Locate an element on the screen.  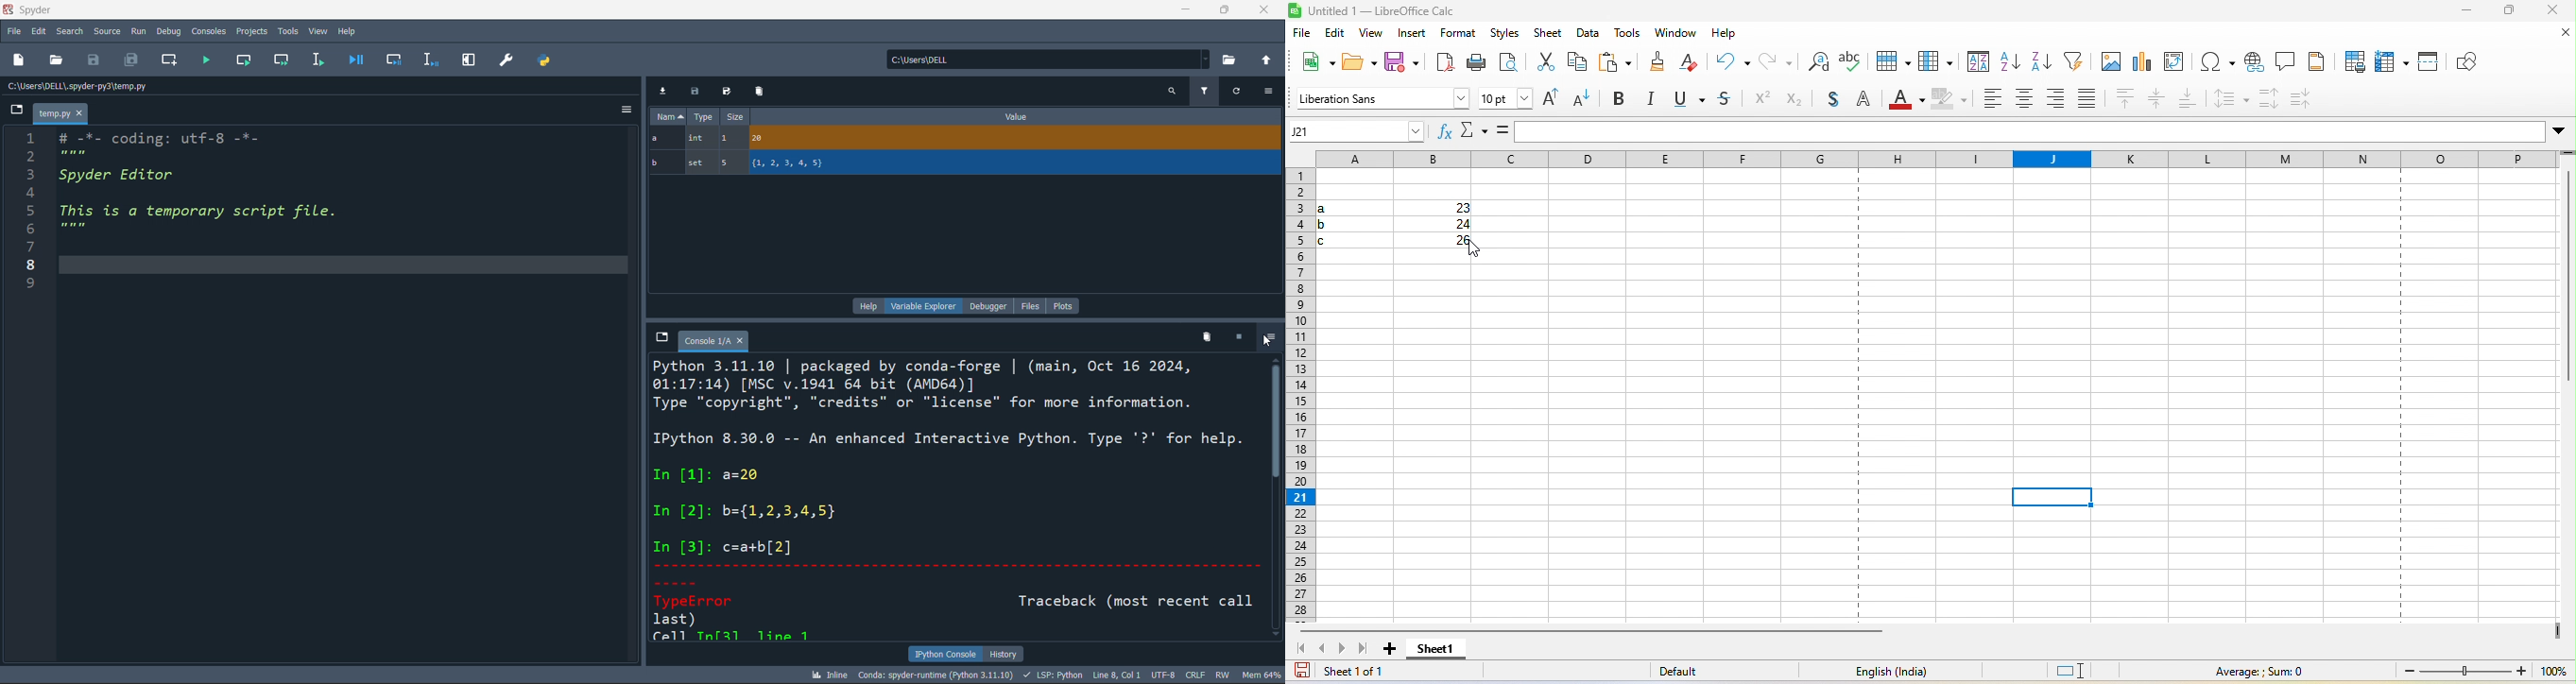
TOOLS is located at coordinates (287, 30).